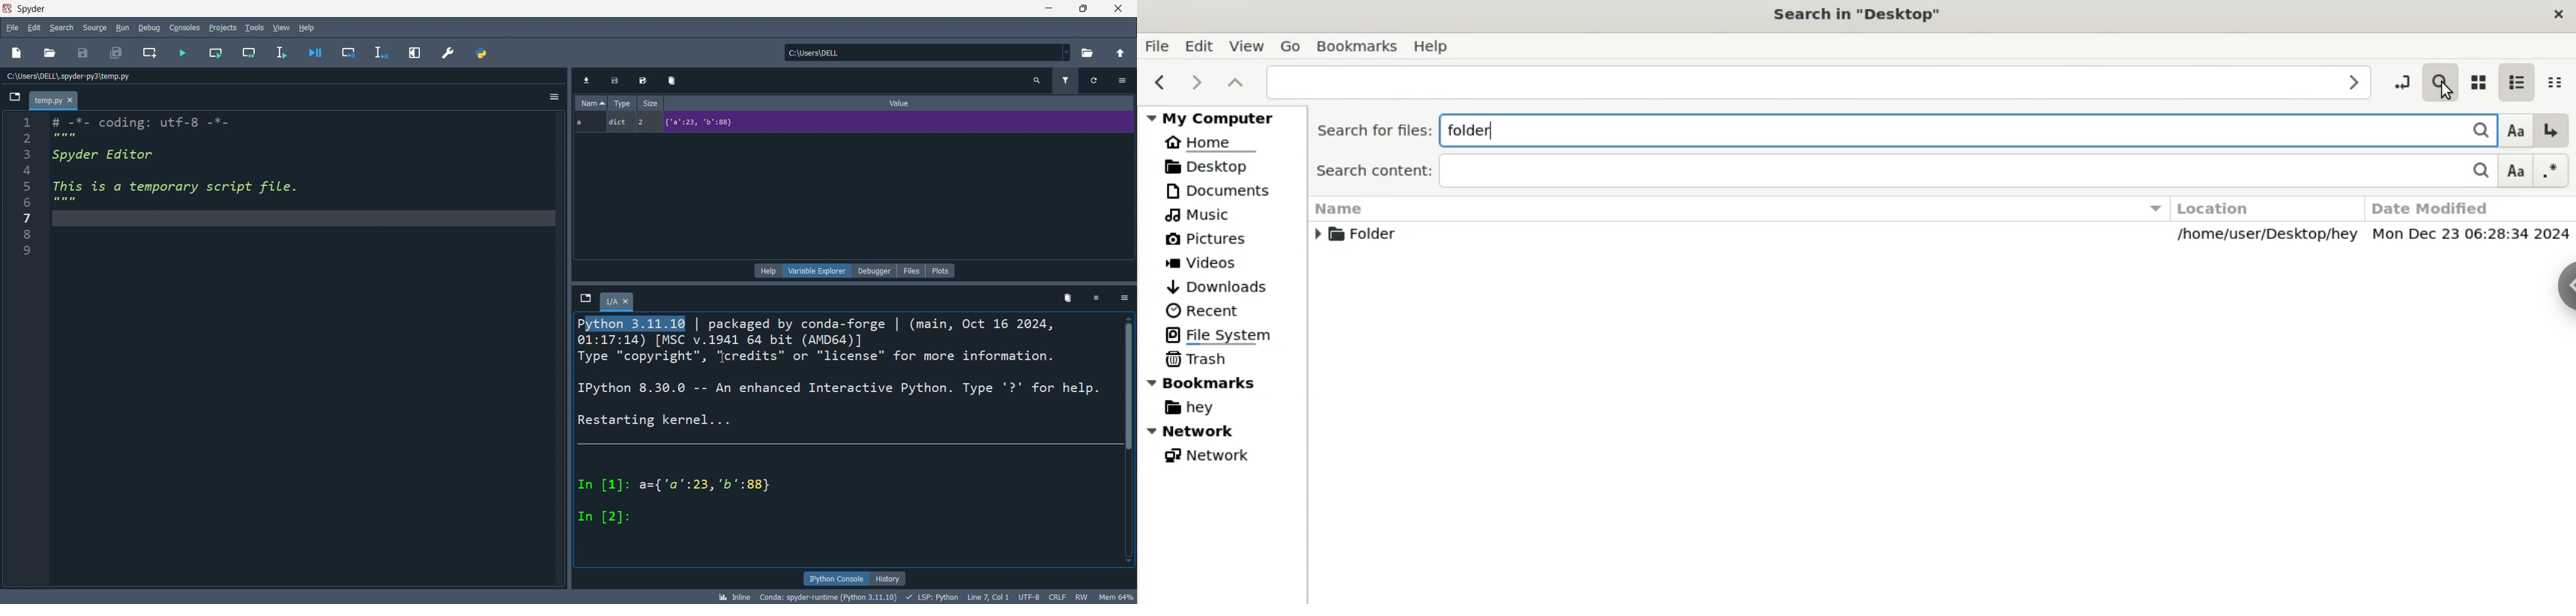 The width and height of the screenshot is (2576, 616). What do you see at coordinates (309, 28) in the screenshot?
I see `help` at bounding box center [309, 28].